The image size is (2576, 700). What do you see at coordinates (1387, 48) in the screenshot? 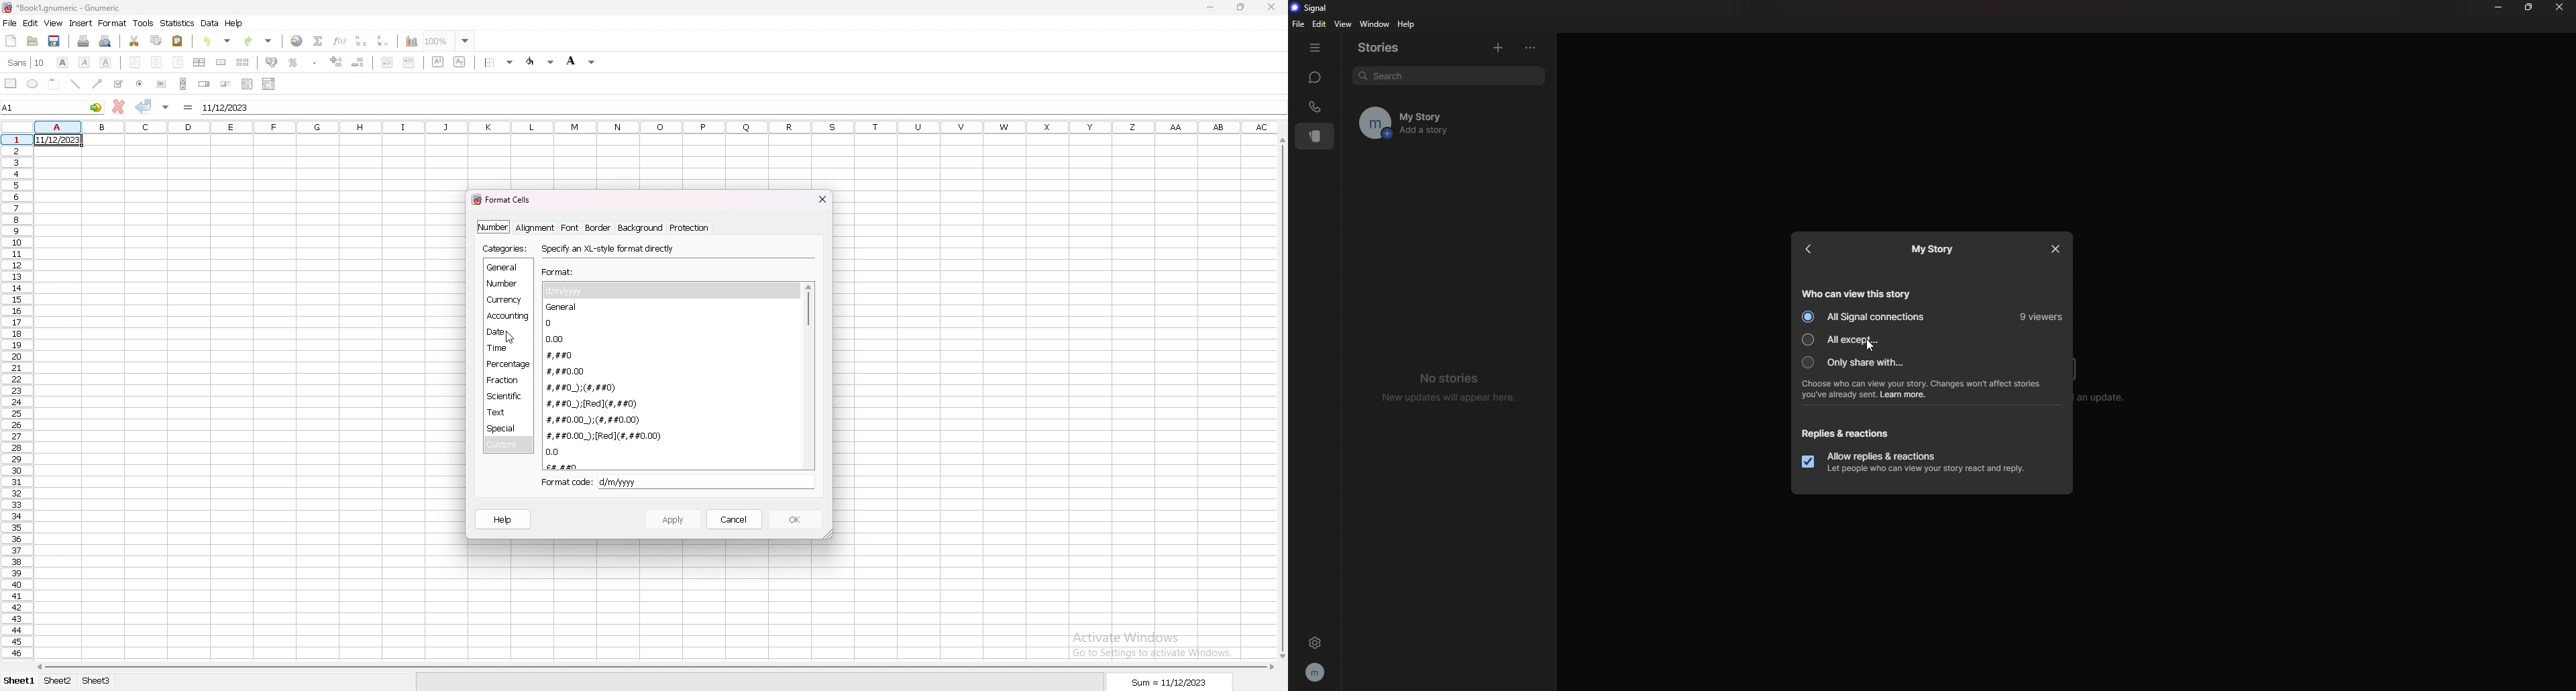
I see `stories` at bounding box center [1387, 48].